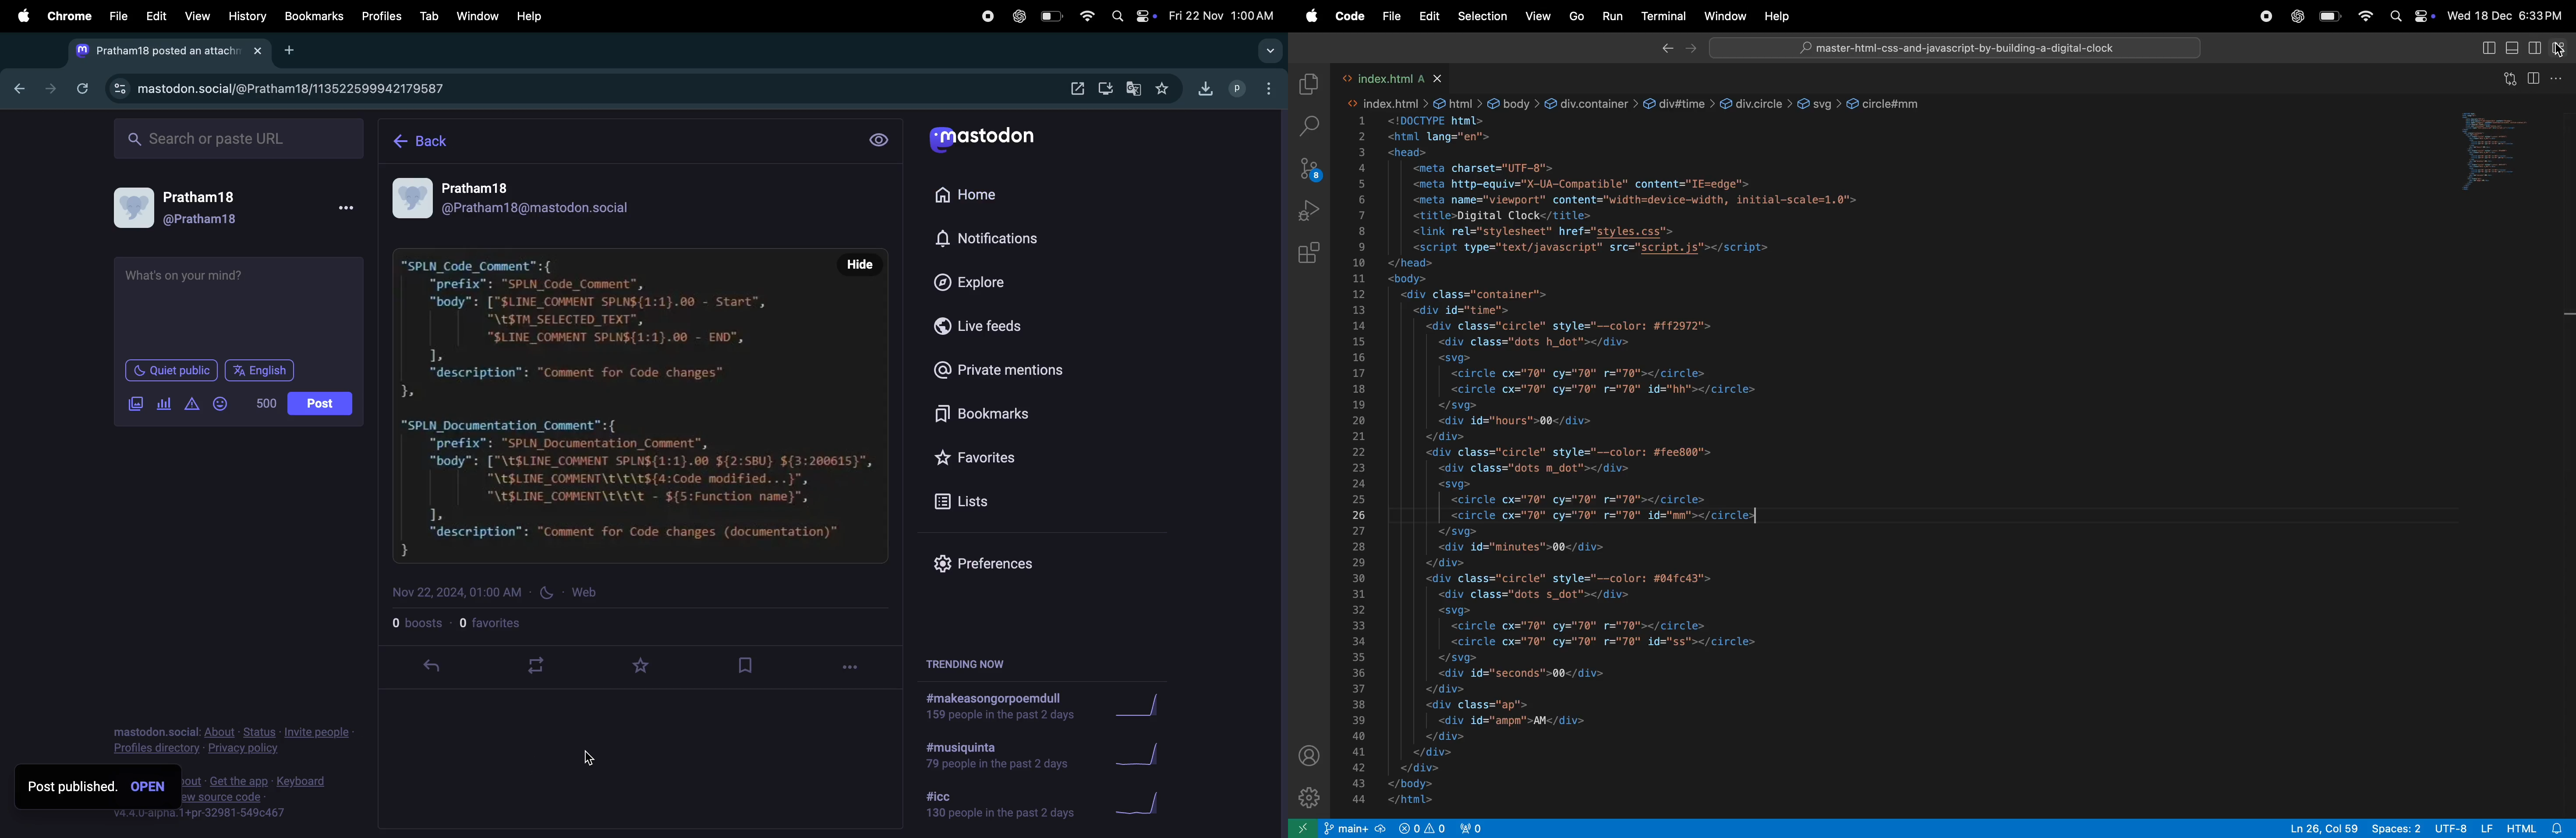  Describe the element at coordinates (1221, 13) in the screenshot. I see `date and time` at that location.